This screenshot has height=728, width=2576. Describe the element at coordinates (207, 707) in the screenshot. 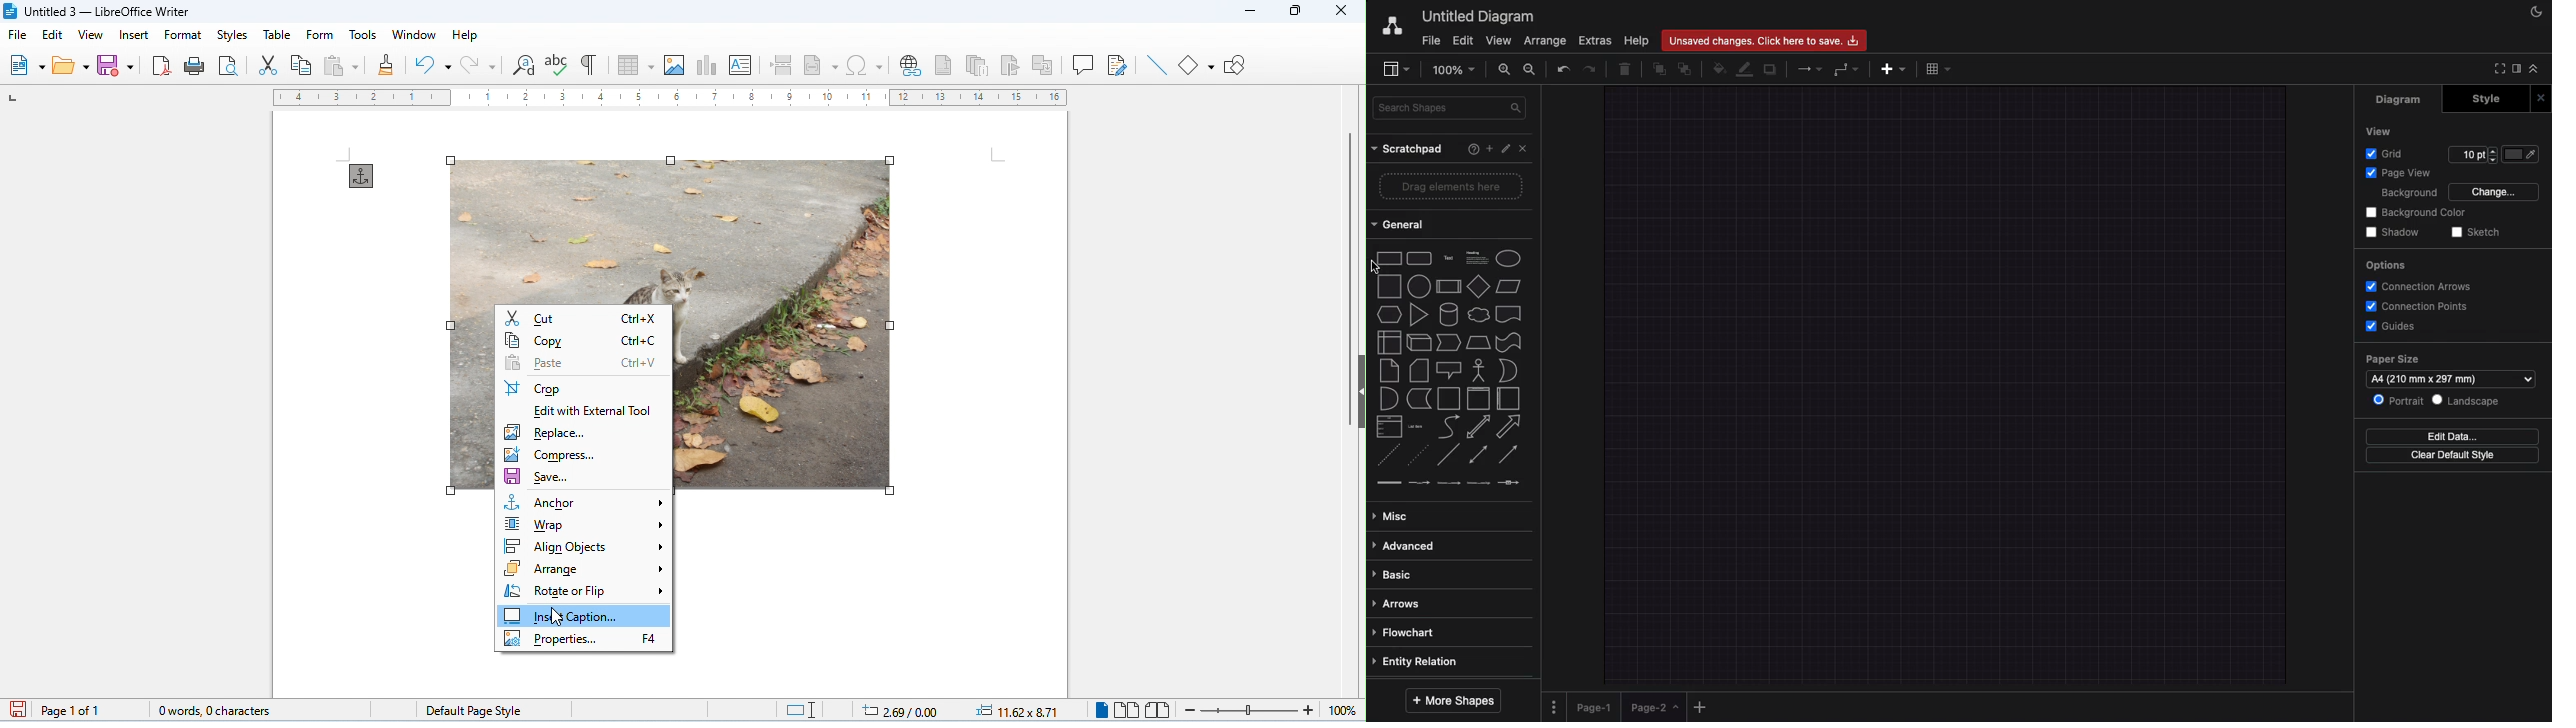

I see `word count` at that location.